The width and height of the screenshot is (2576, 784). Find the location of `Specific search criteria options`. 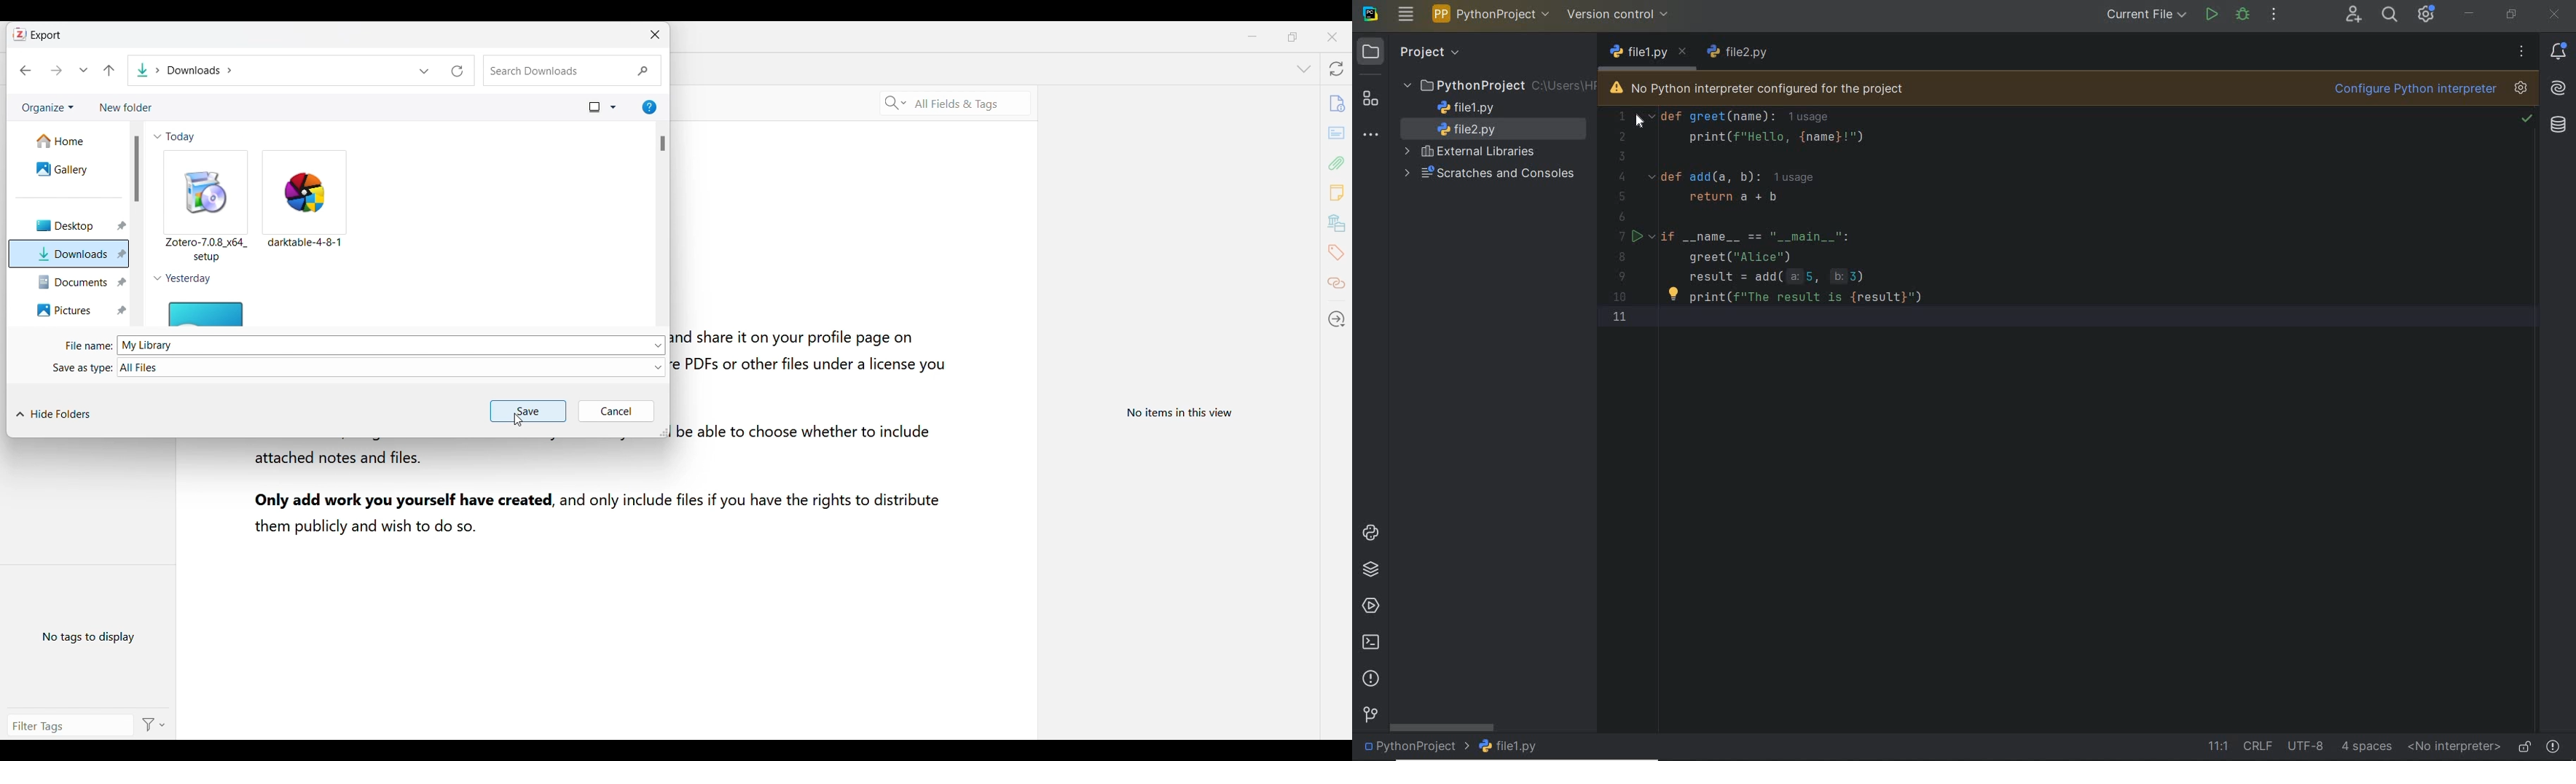

Specific search criteria options is located at coordinates (896, 104).